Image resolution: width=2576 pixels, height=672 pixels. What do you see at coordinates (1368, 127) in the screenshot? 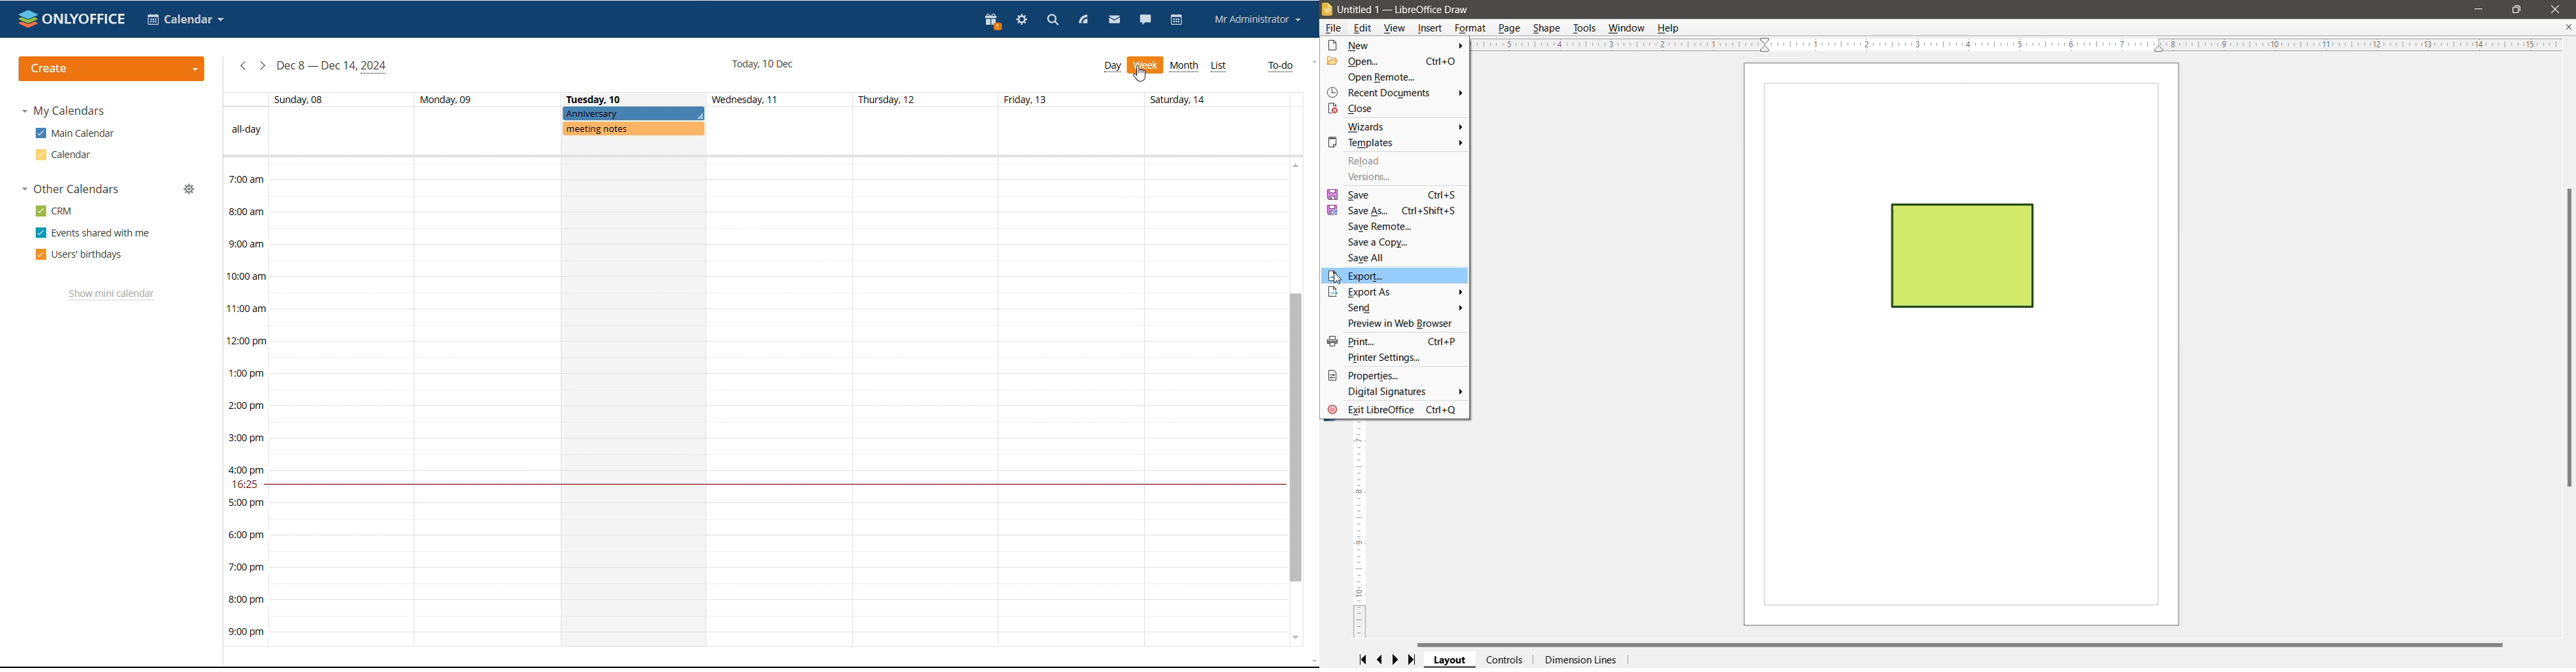
I see `Wizards` at bounding box center [1368, 127].